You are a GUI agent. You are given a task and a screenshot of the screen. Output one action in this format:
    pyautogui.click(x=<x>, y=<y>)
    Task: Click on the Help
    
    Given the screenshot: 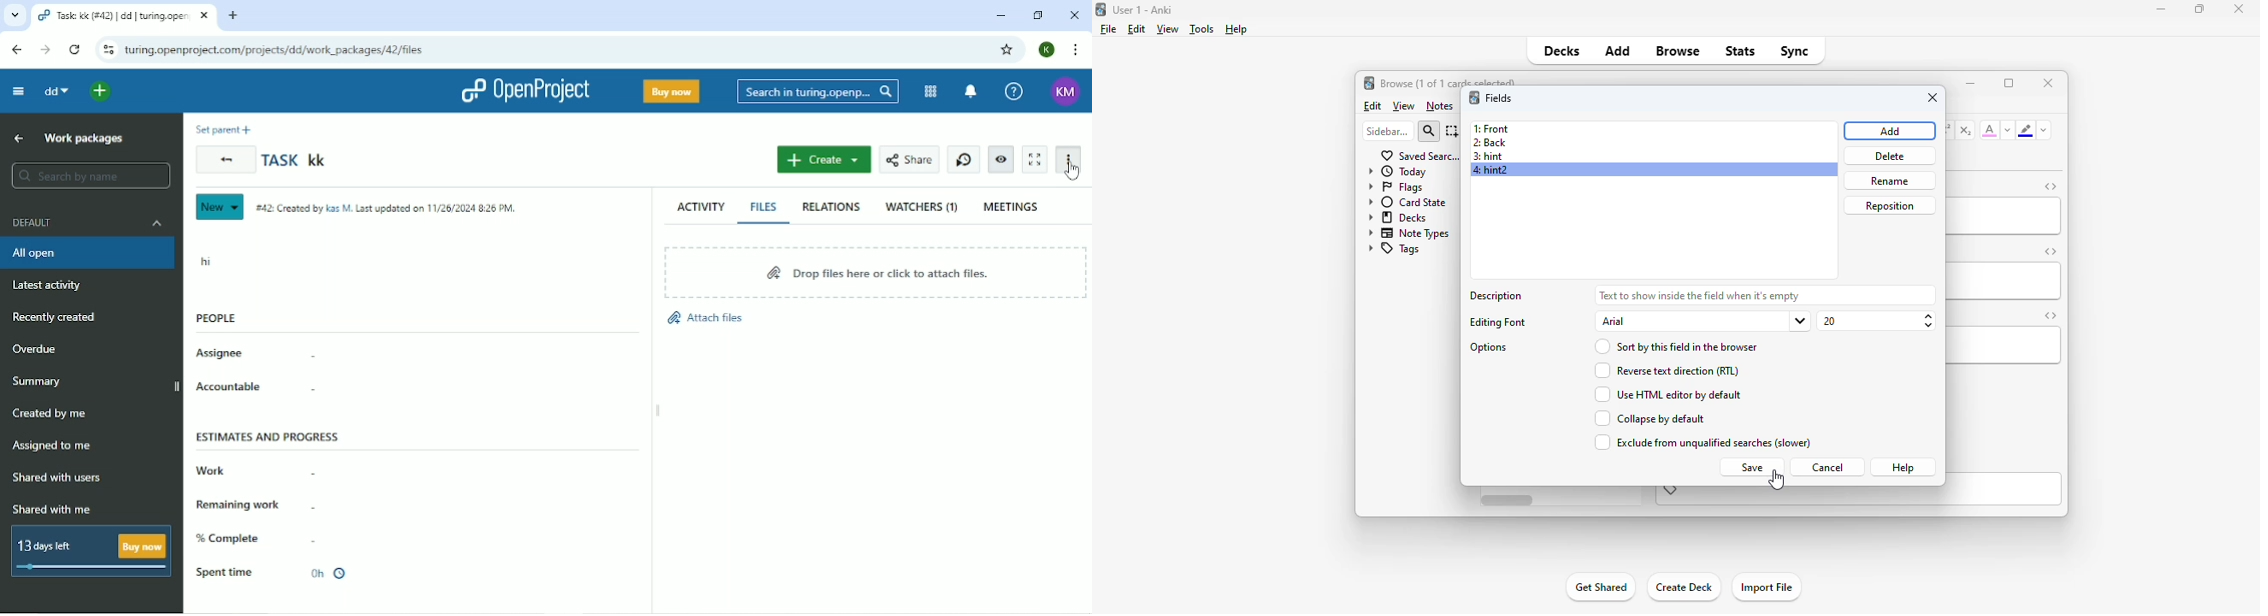 What is the action you would take?
    pyautogui.click(x=1015, y=92)
    